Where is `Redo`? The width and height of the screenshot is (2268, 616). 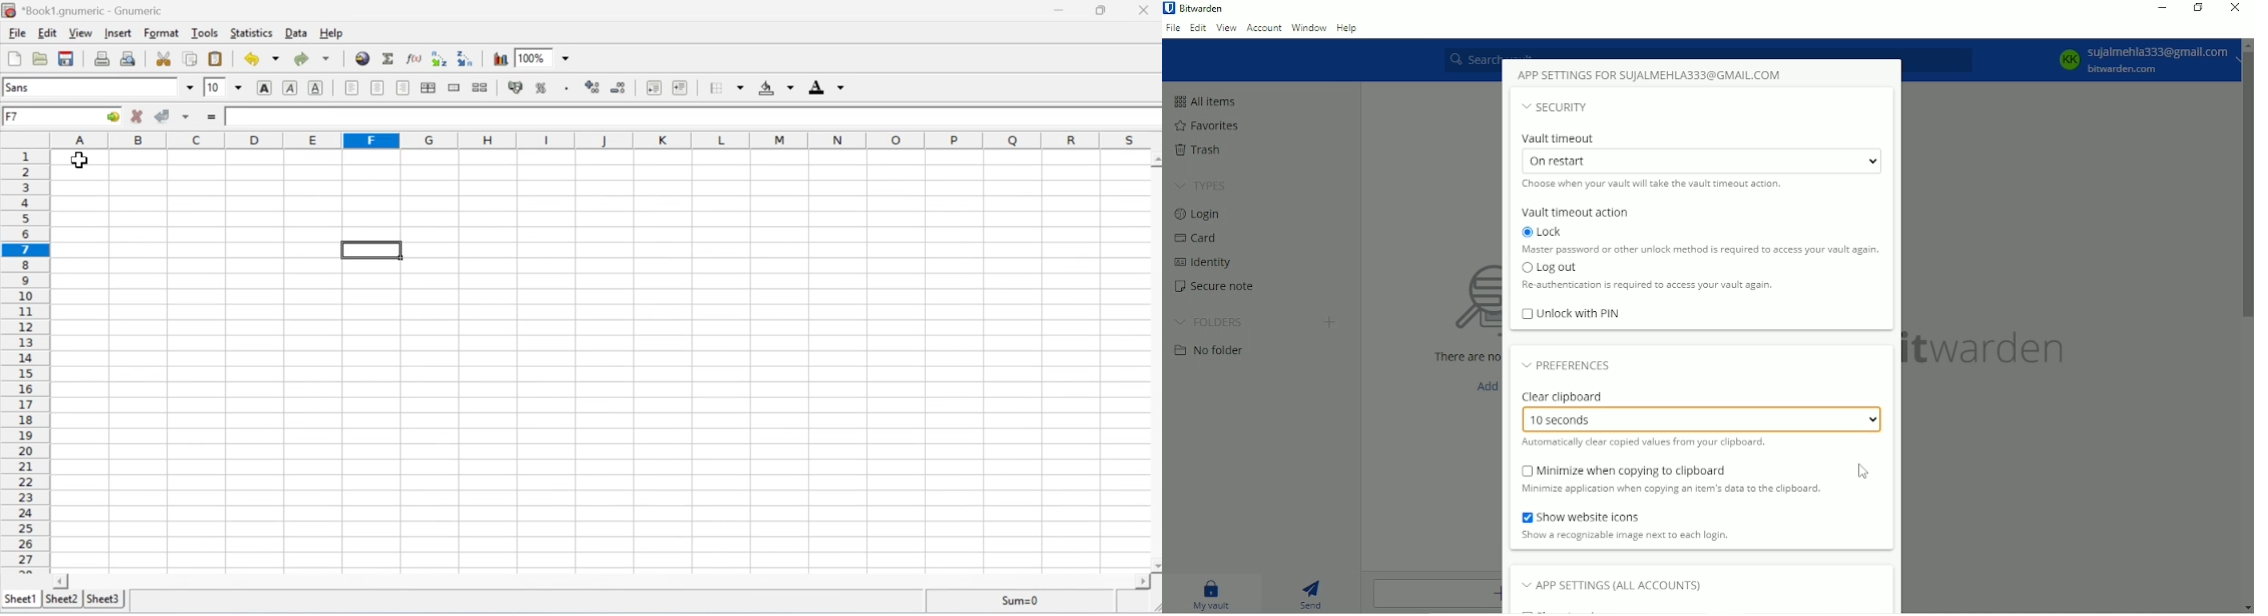
Redo is located at coordinates (311, 58).